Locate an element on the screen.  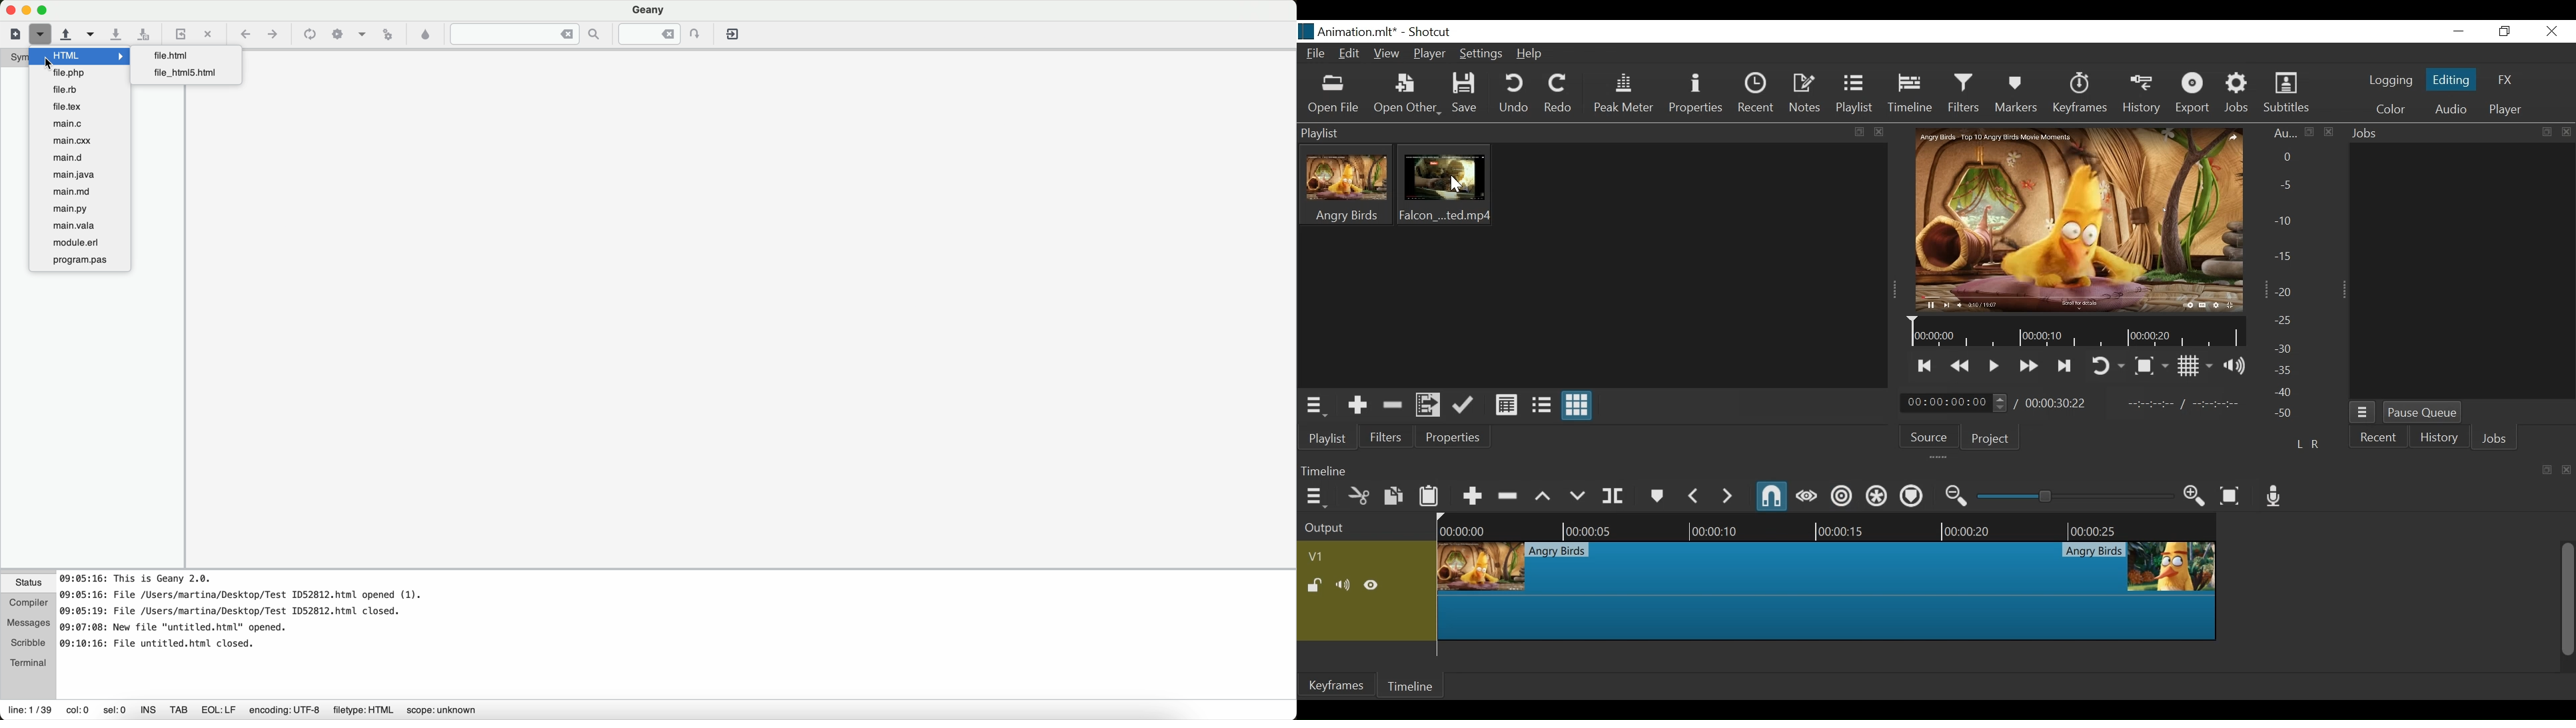
View as Detail is located at coordinates (1506, 406).